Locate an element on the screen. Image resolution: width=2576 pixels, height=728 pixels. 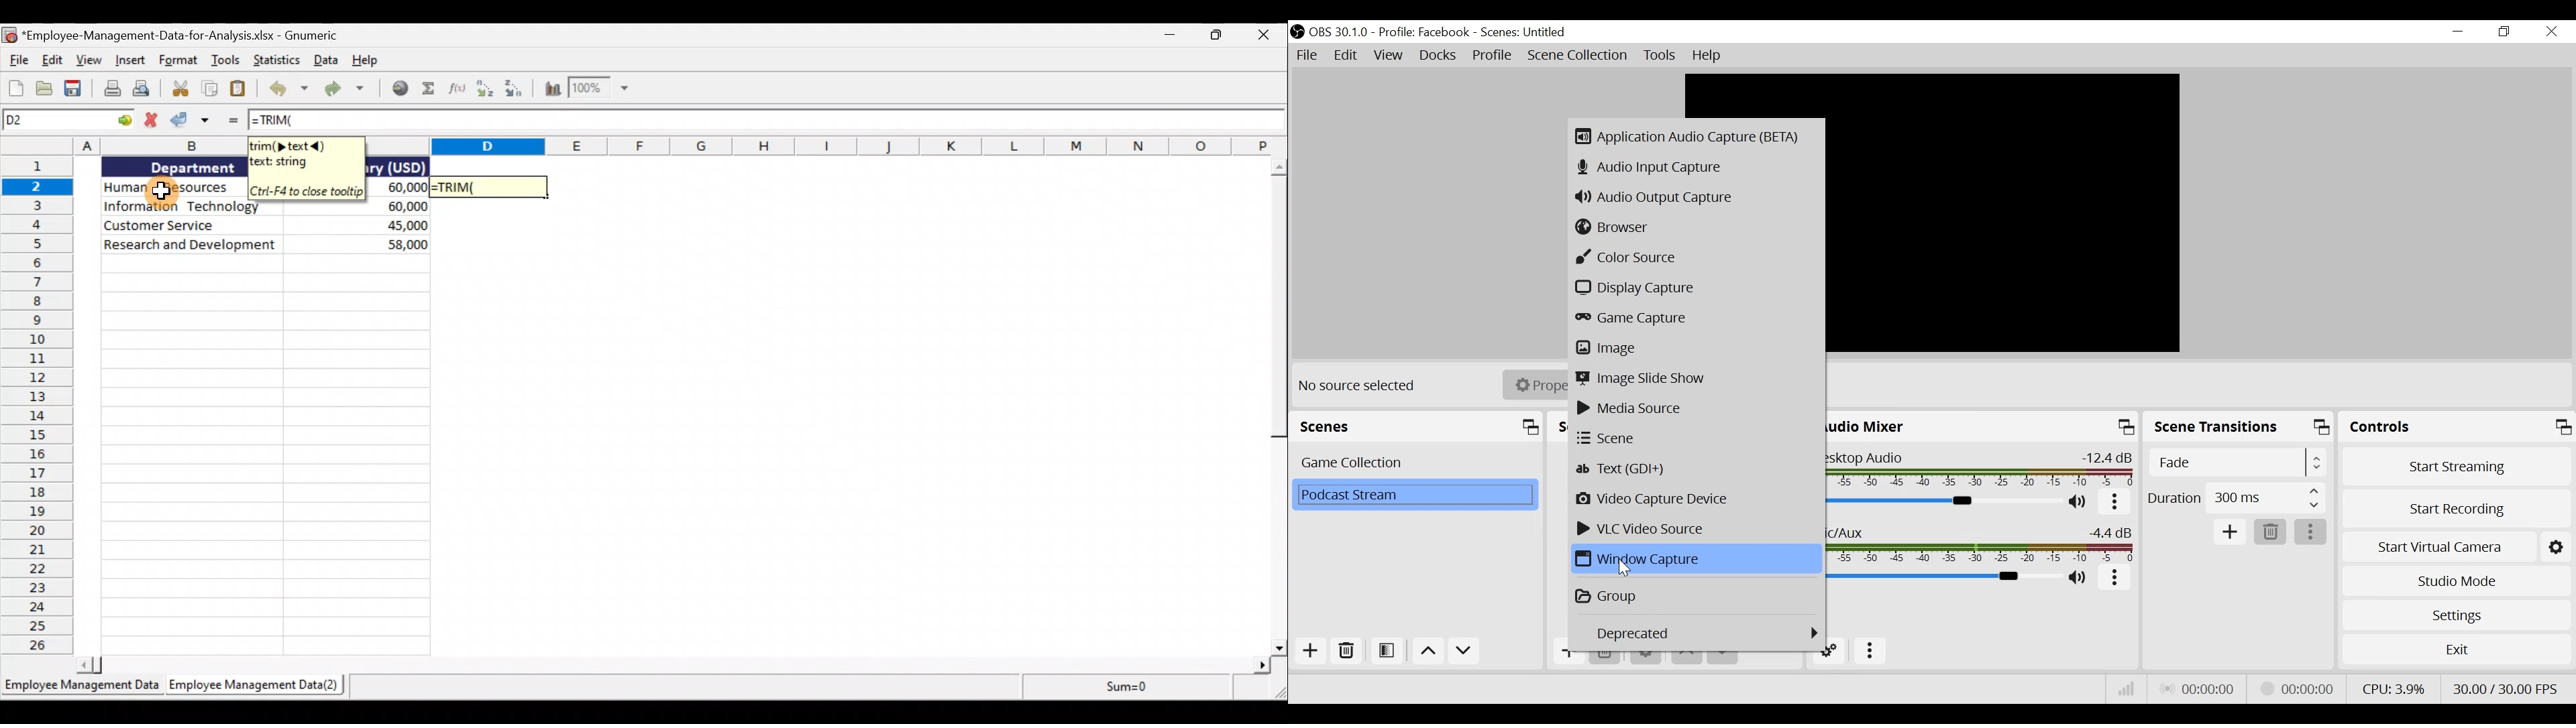
close is located at coordinates (1261, 38).